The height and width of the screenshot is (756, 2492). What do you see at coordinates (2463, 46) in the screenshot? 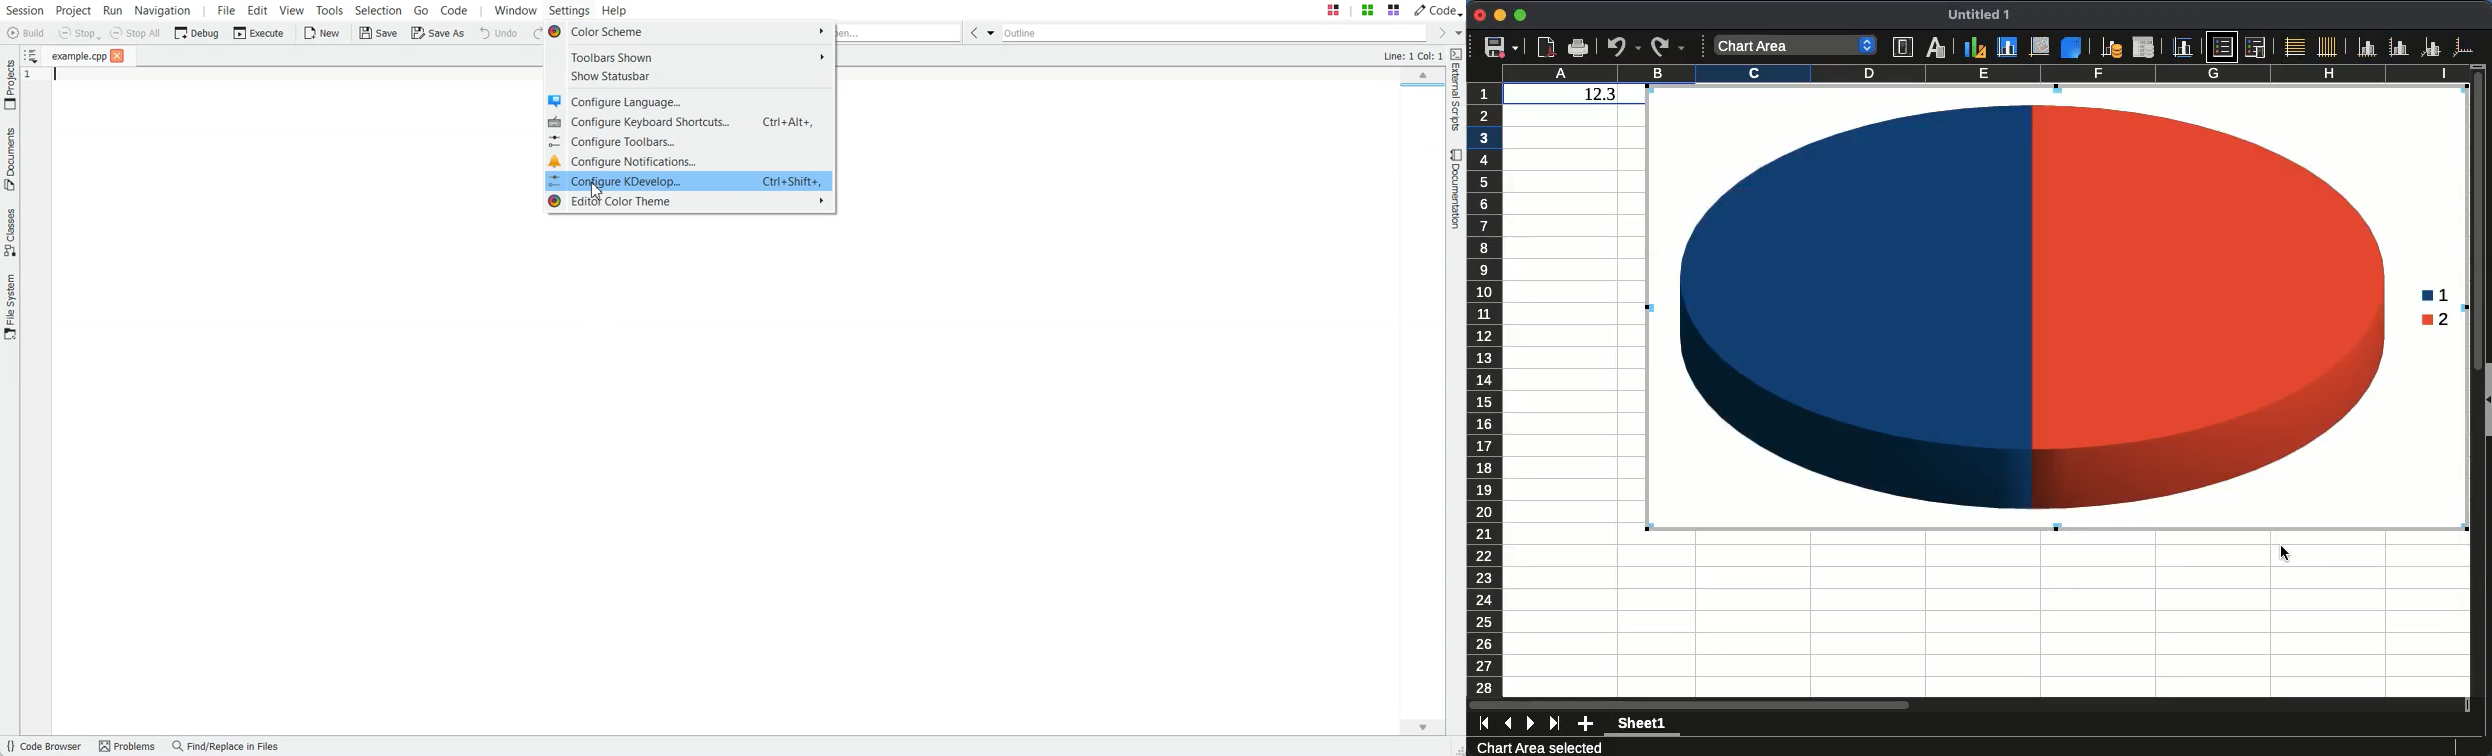
I see `All axes` at bounding box center [2463, 46].